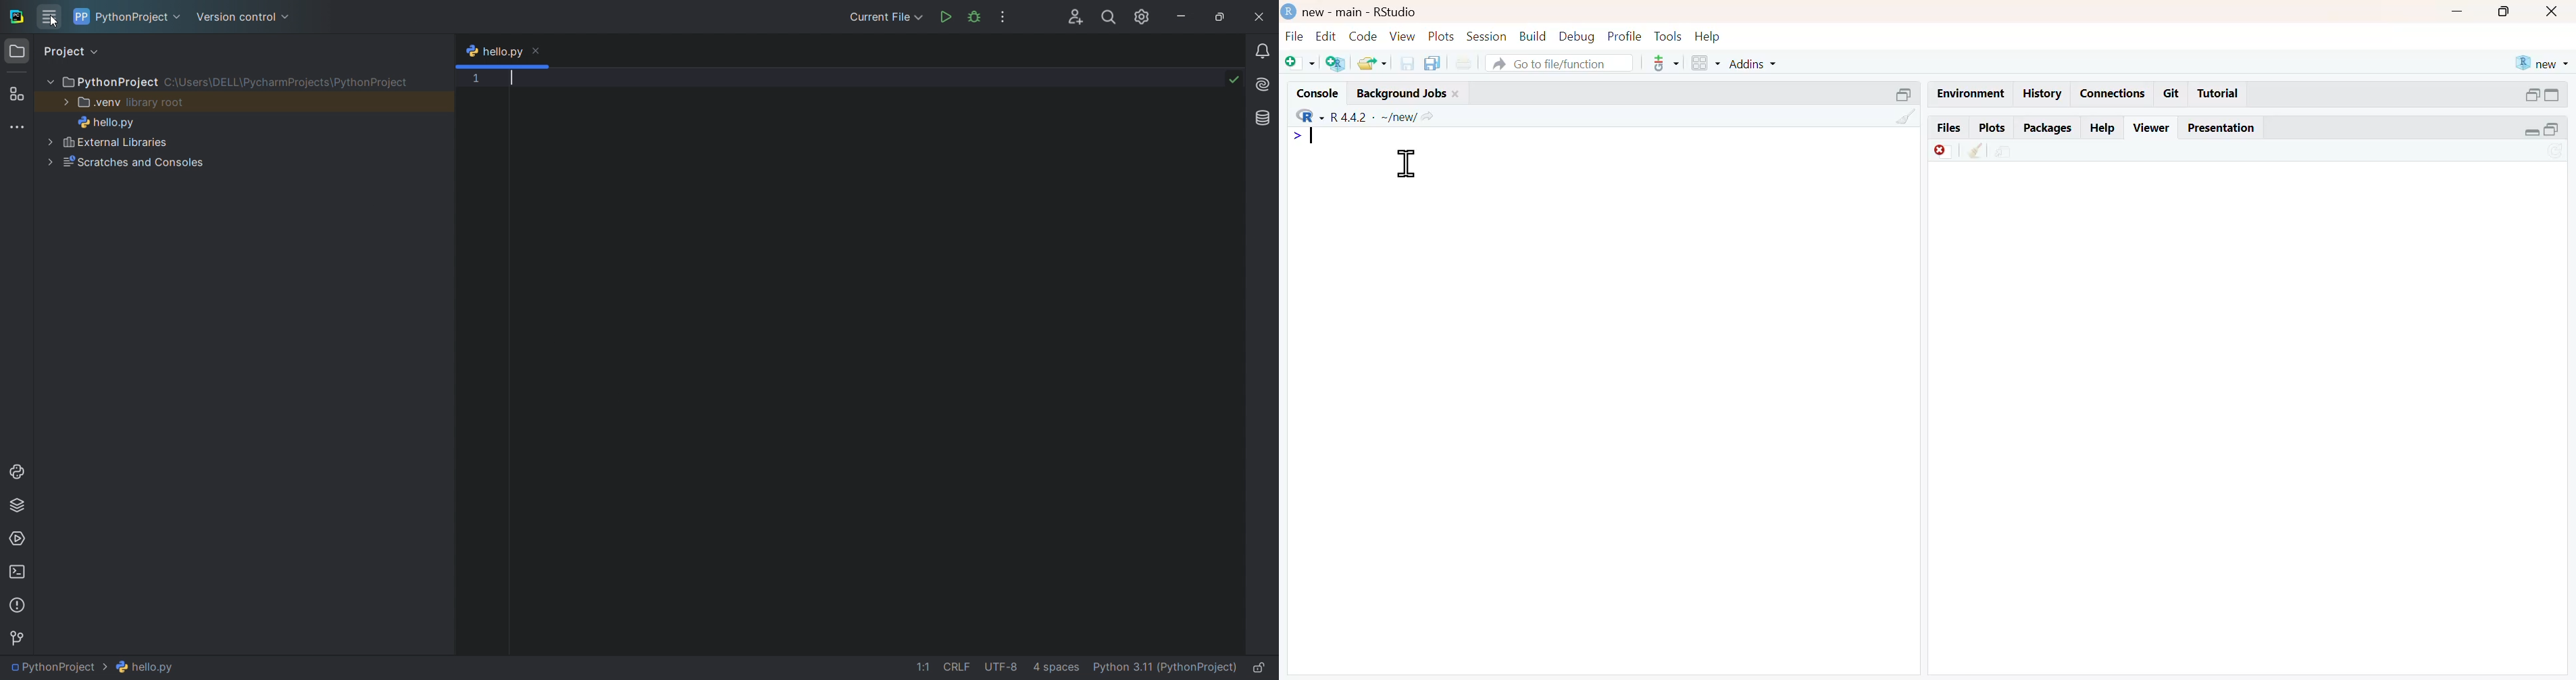 The image size is (2576, 700). What do you see at coordinates (55, 23) in the screenshot?
I see `cursor` at bounding box center [55, 23].